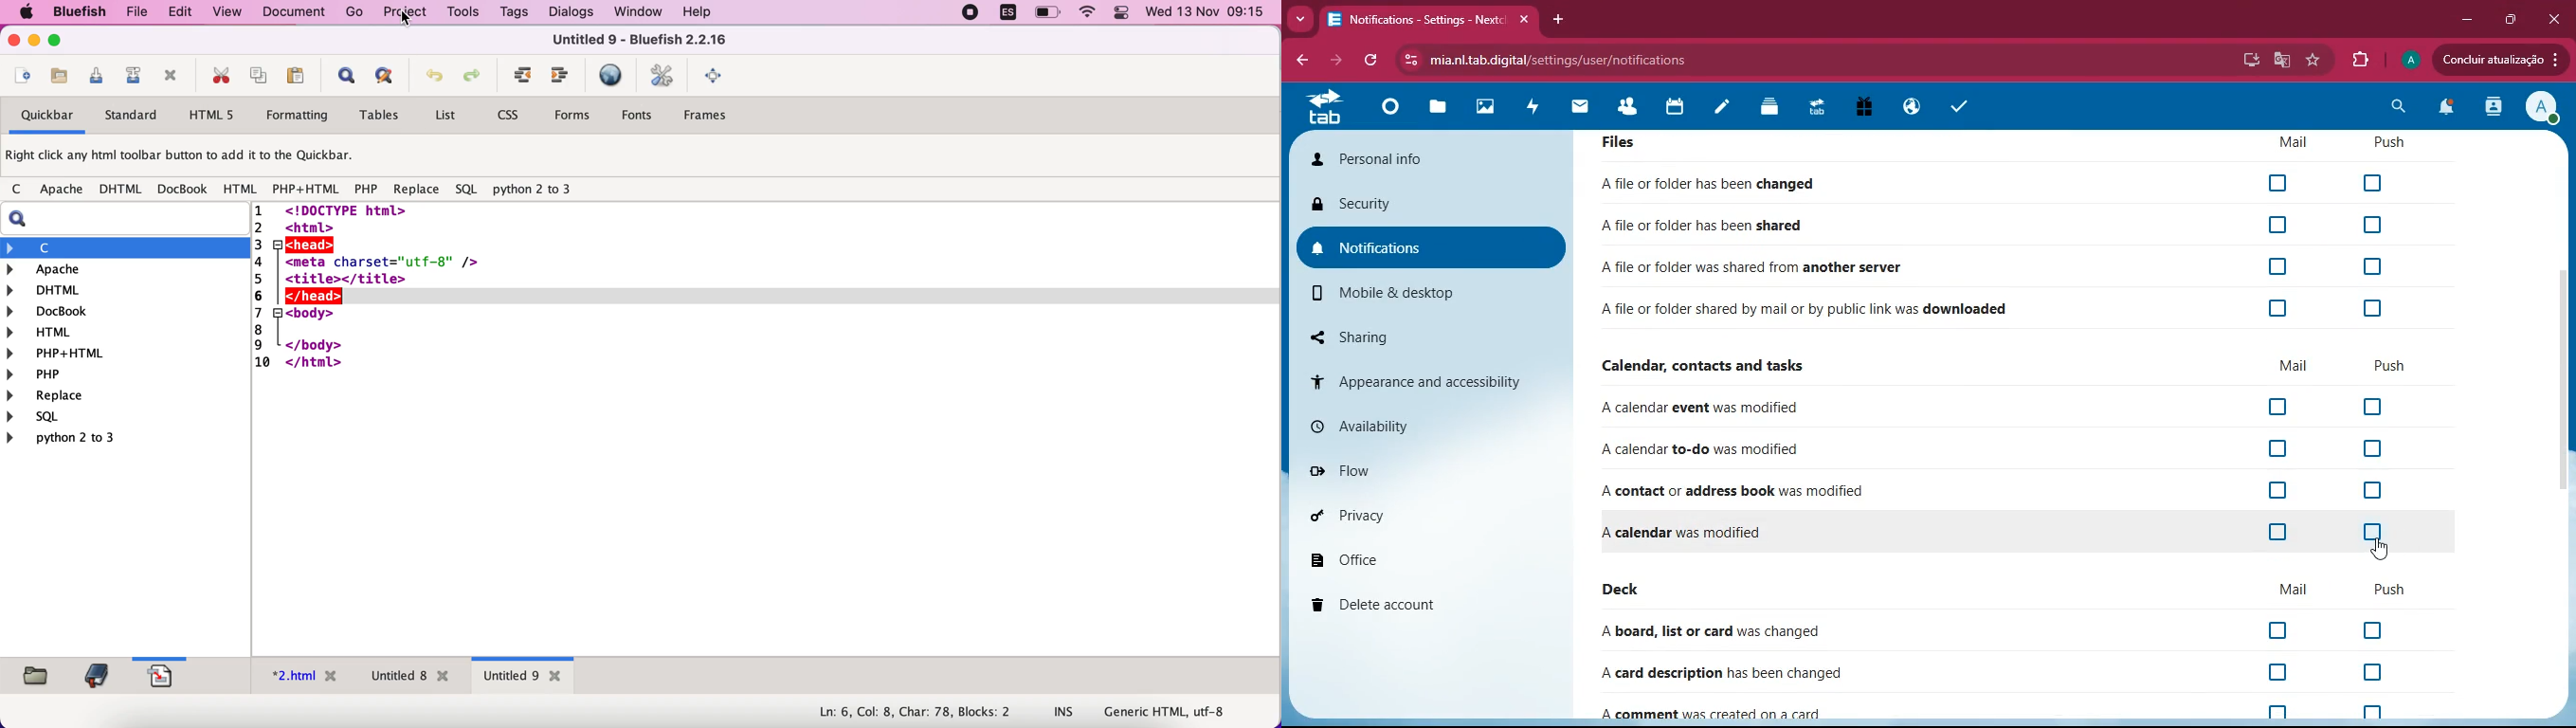  What do you see at coordinates (1333, 59) in the screenshot?
I see `forward` at bounding box center [1333, 59].